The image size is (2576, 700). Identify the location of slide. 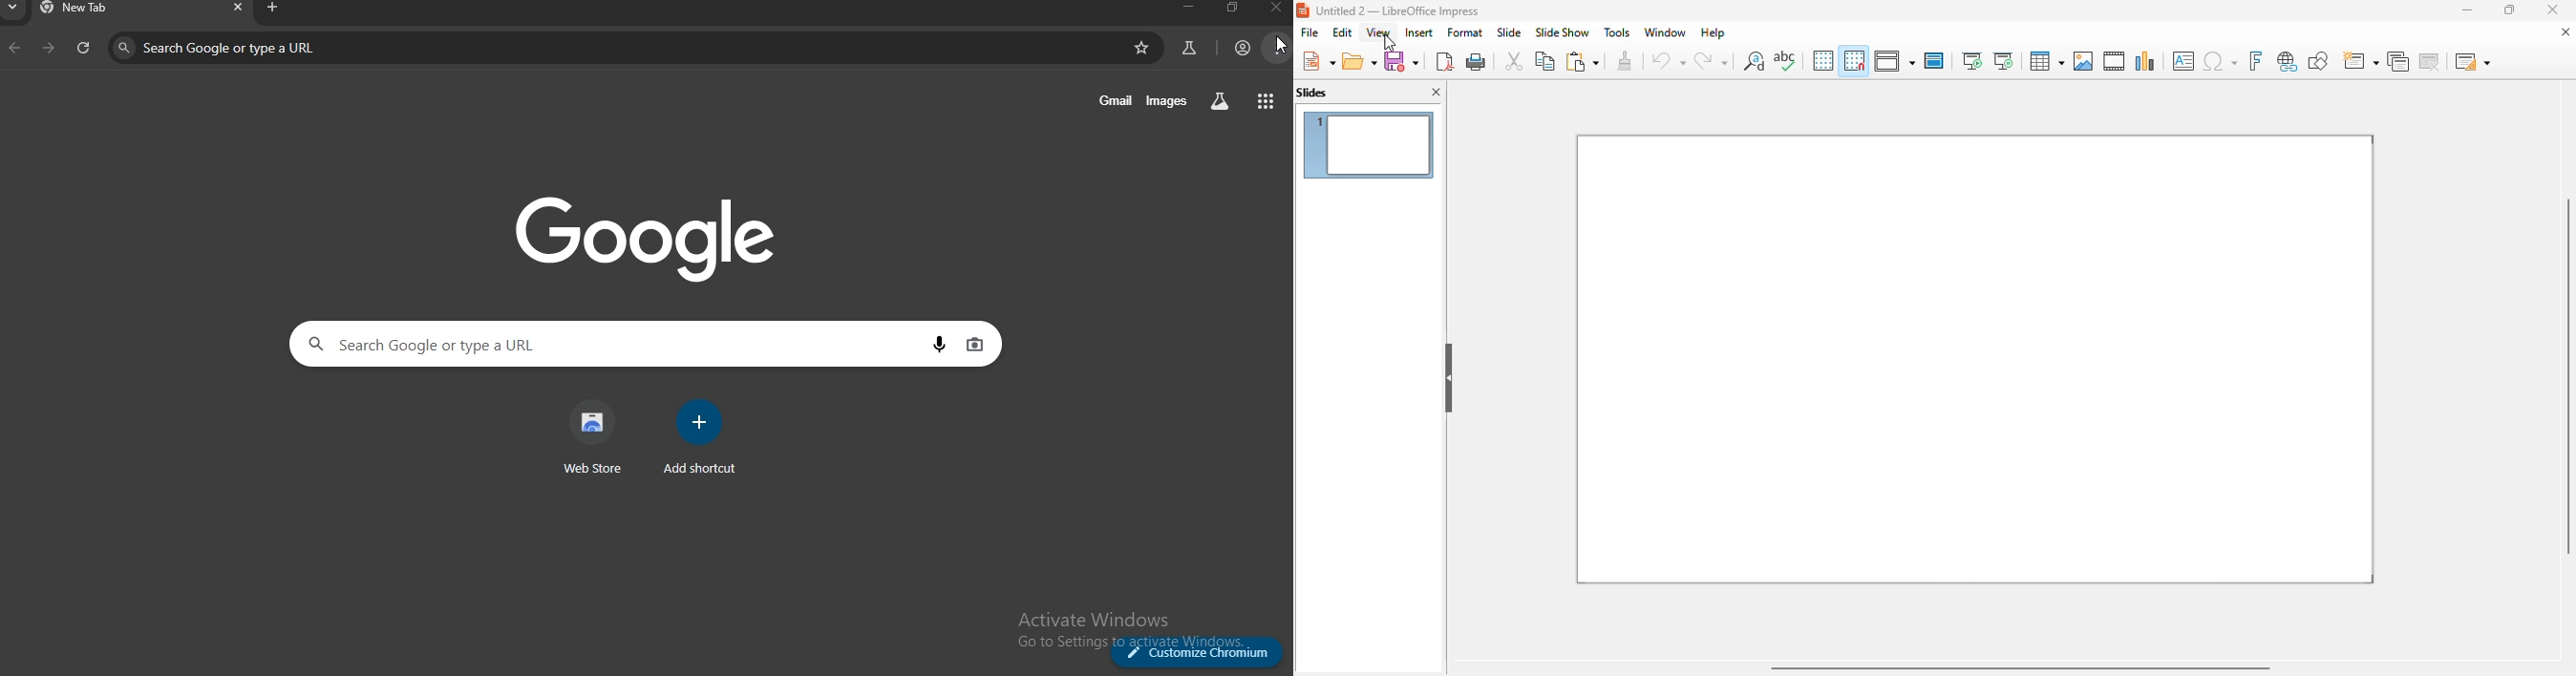
(1509, 32).